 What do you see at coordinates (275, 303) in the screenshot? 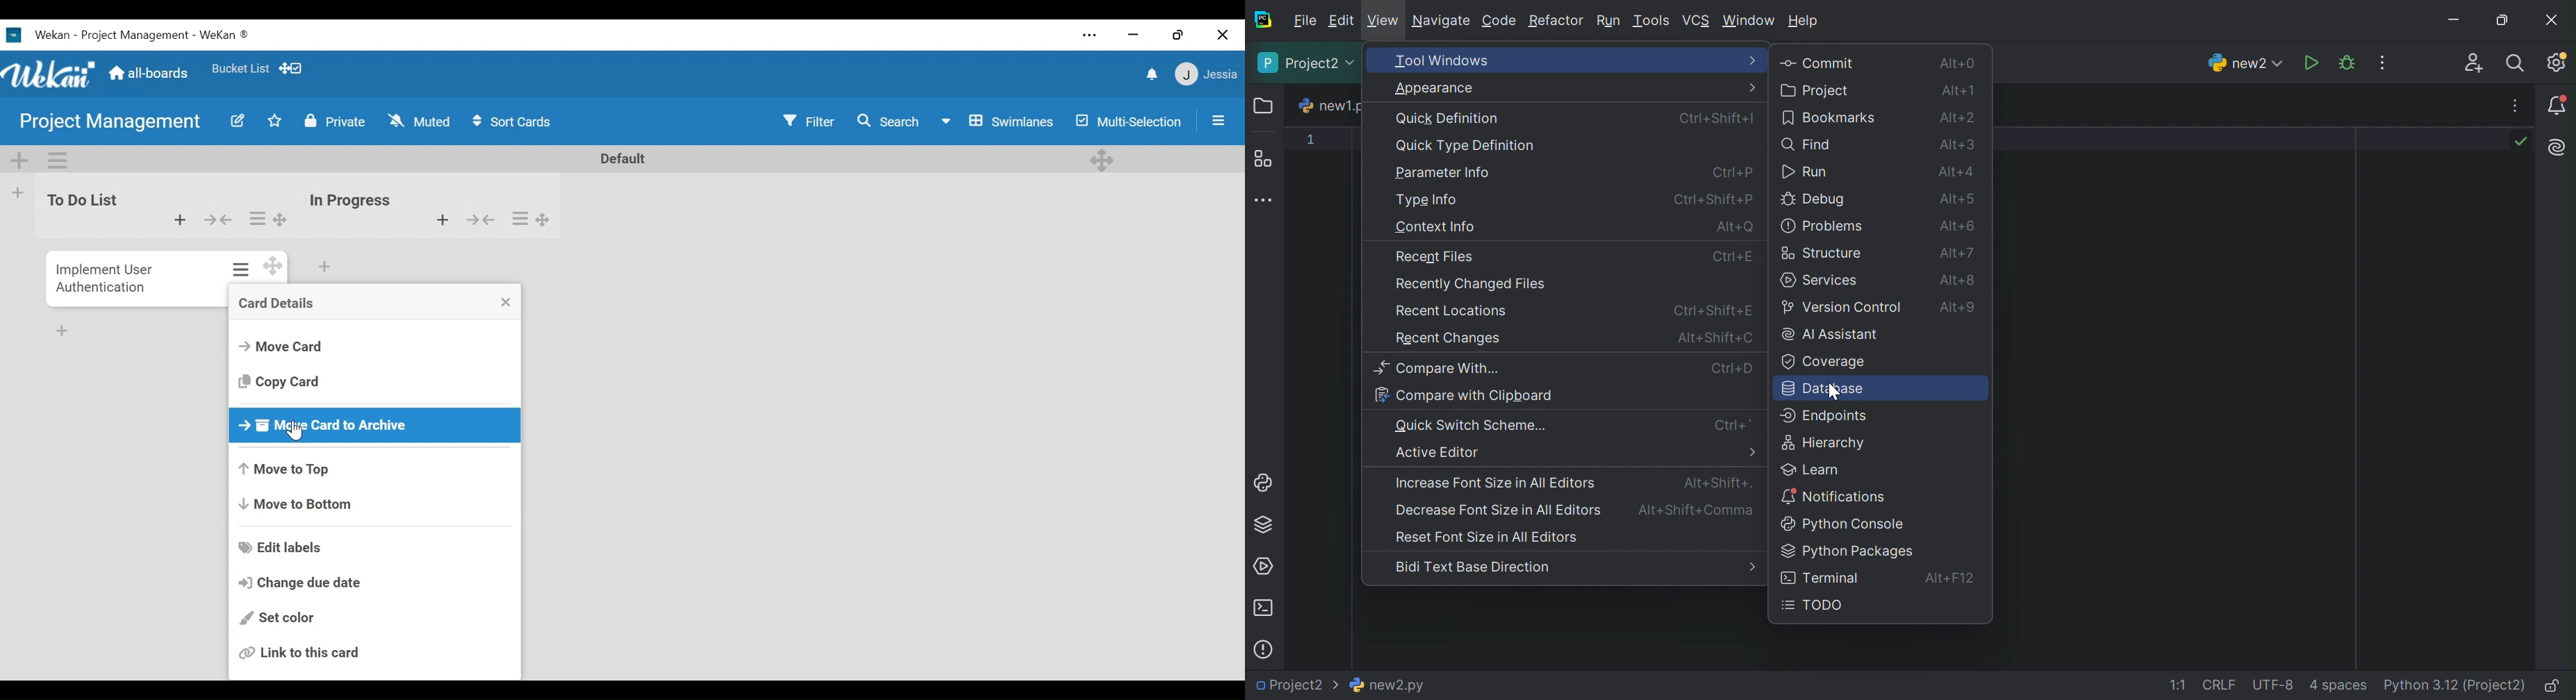
I see `Card Details` at bounding box center [275, 303].